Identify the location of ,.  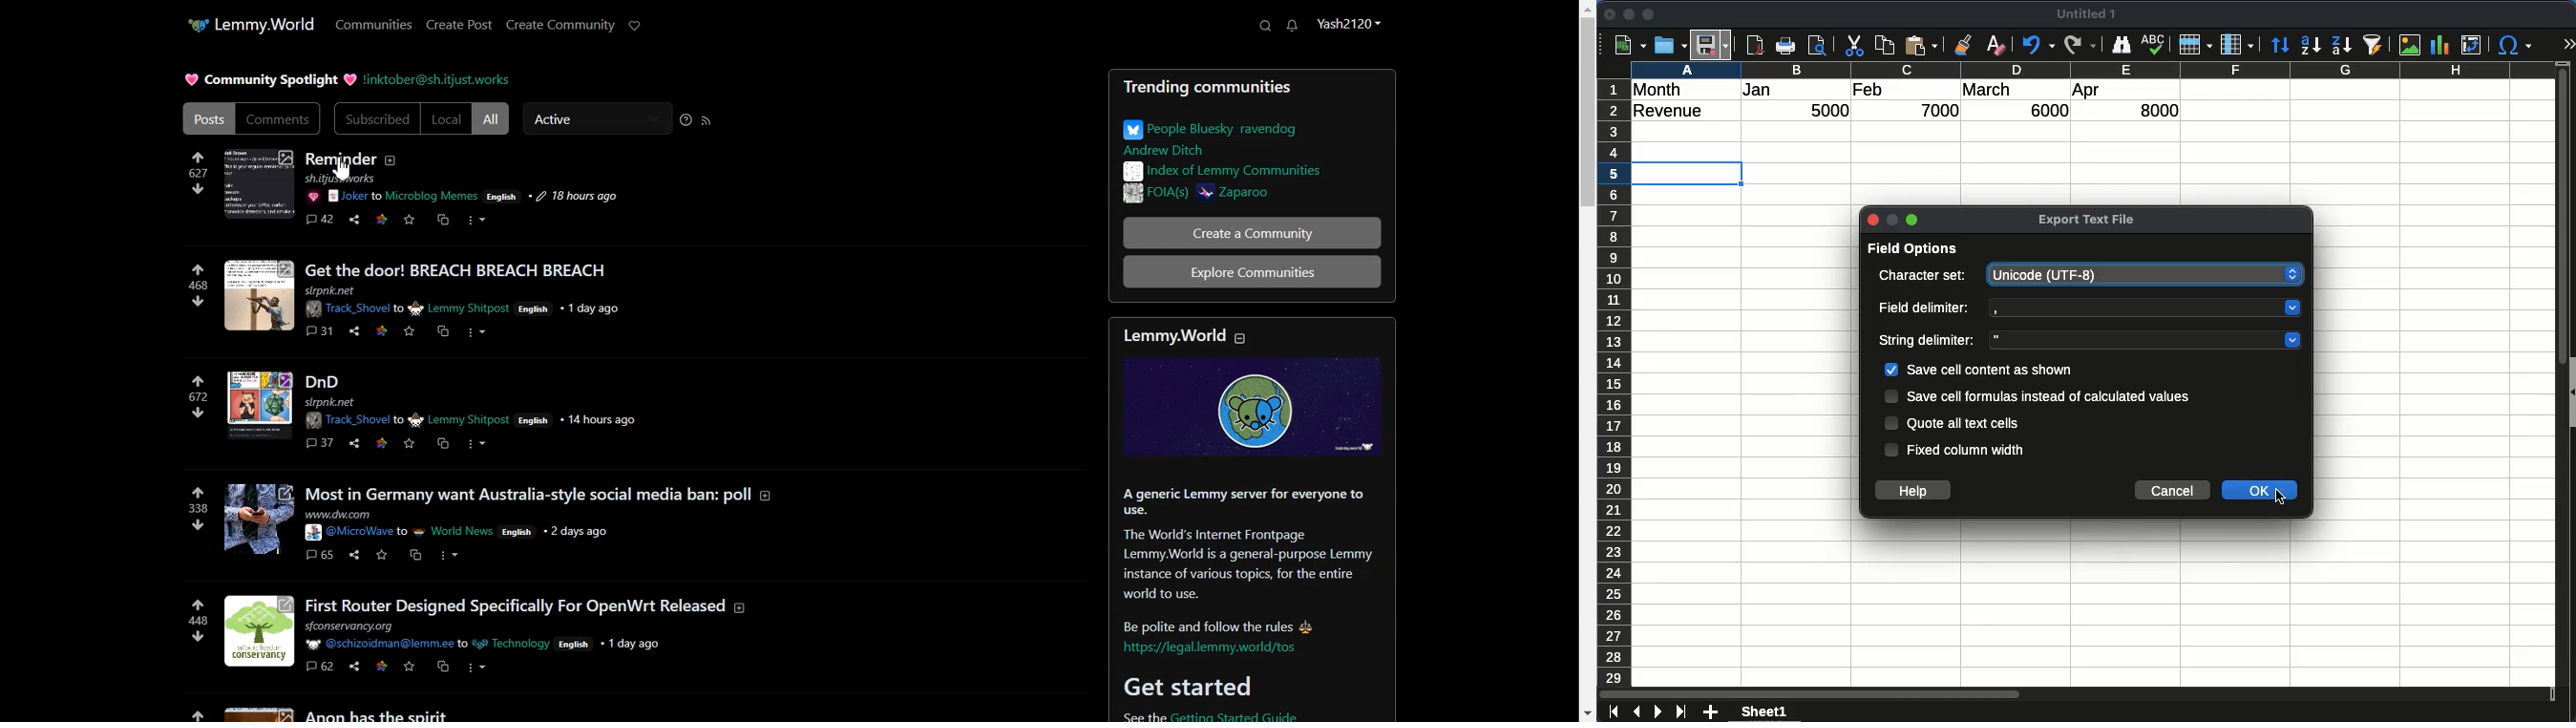
(2147, 308).